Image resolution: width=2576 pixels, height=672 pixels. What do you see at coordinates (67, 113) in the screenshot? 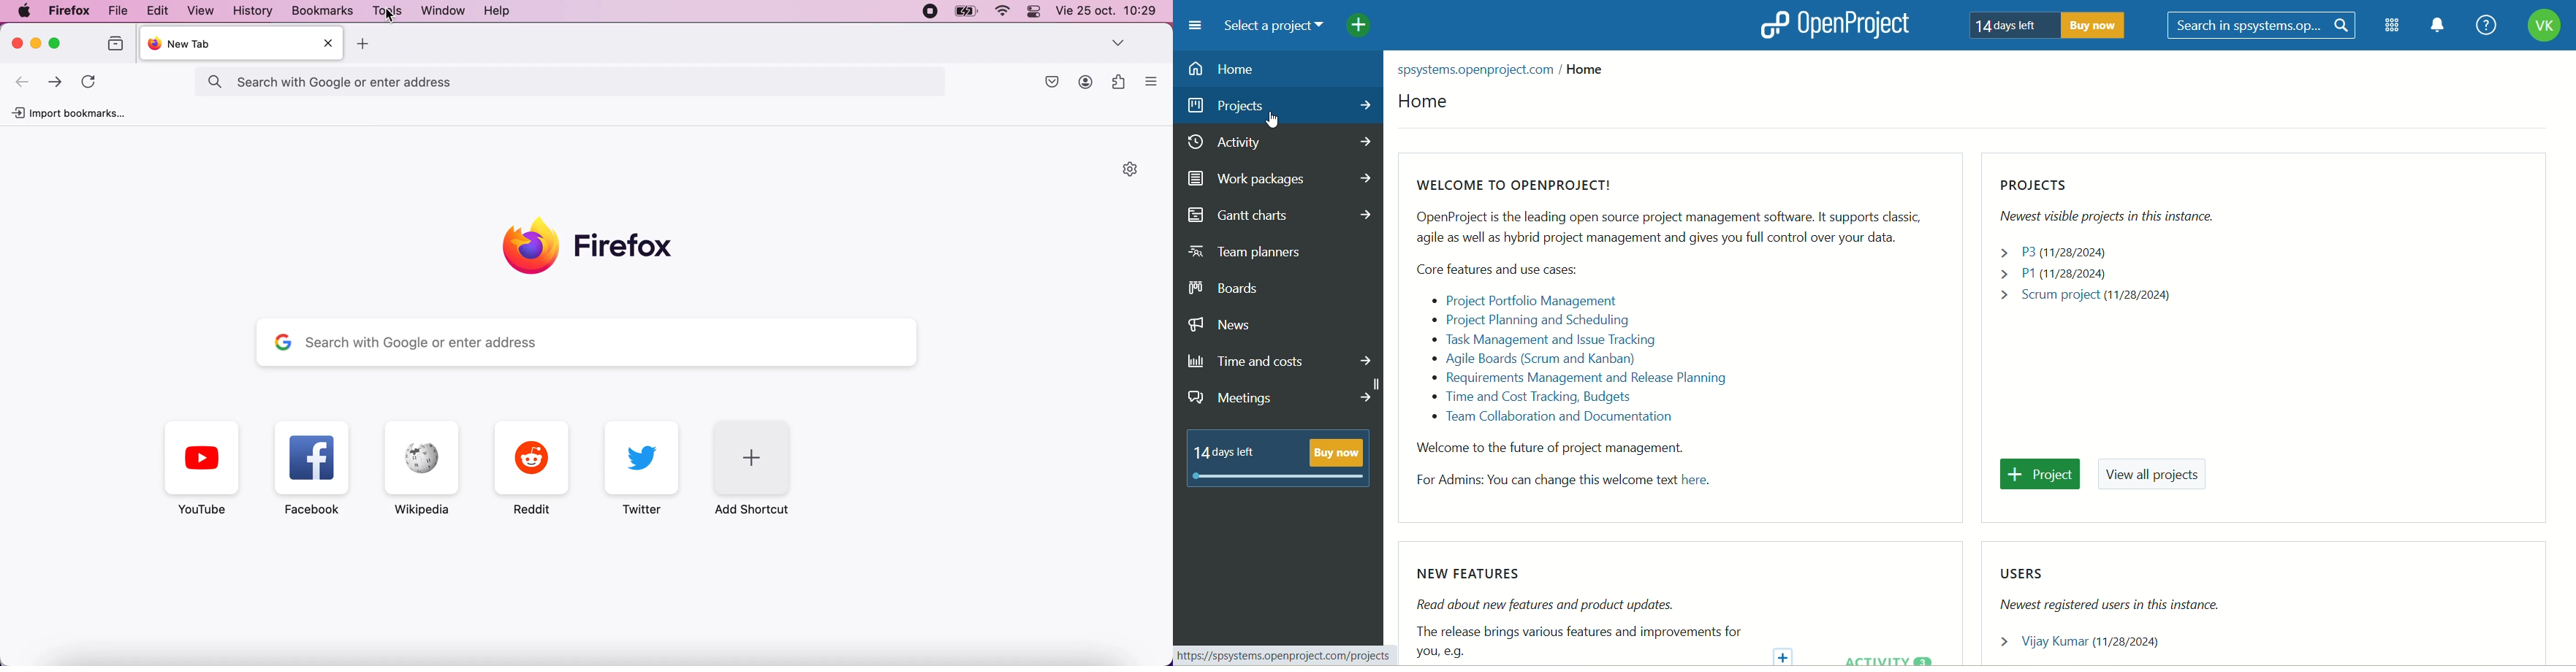
I see `Import Bookmarks` at bounding box center [67, 113].